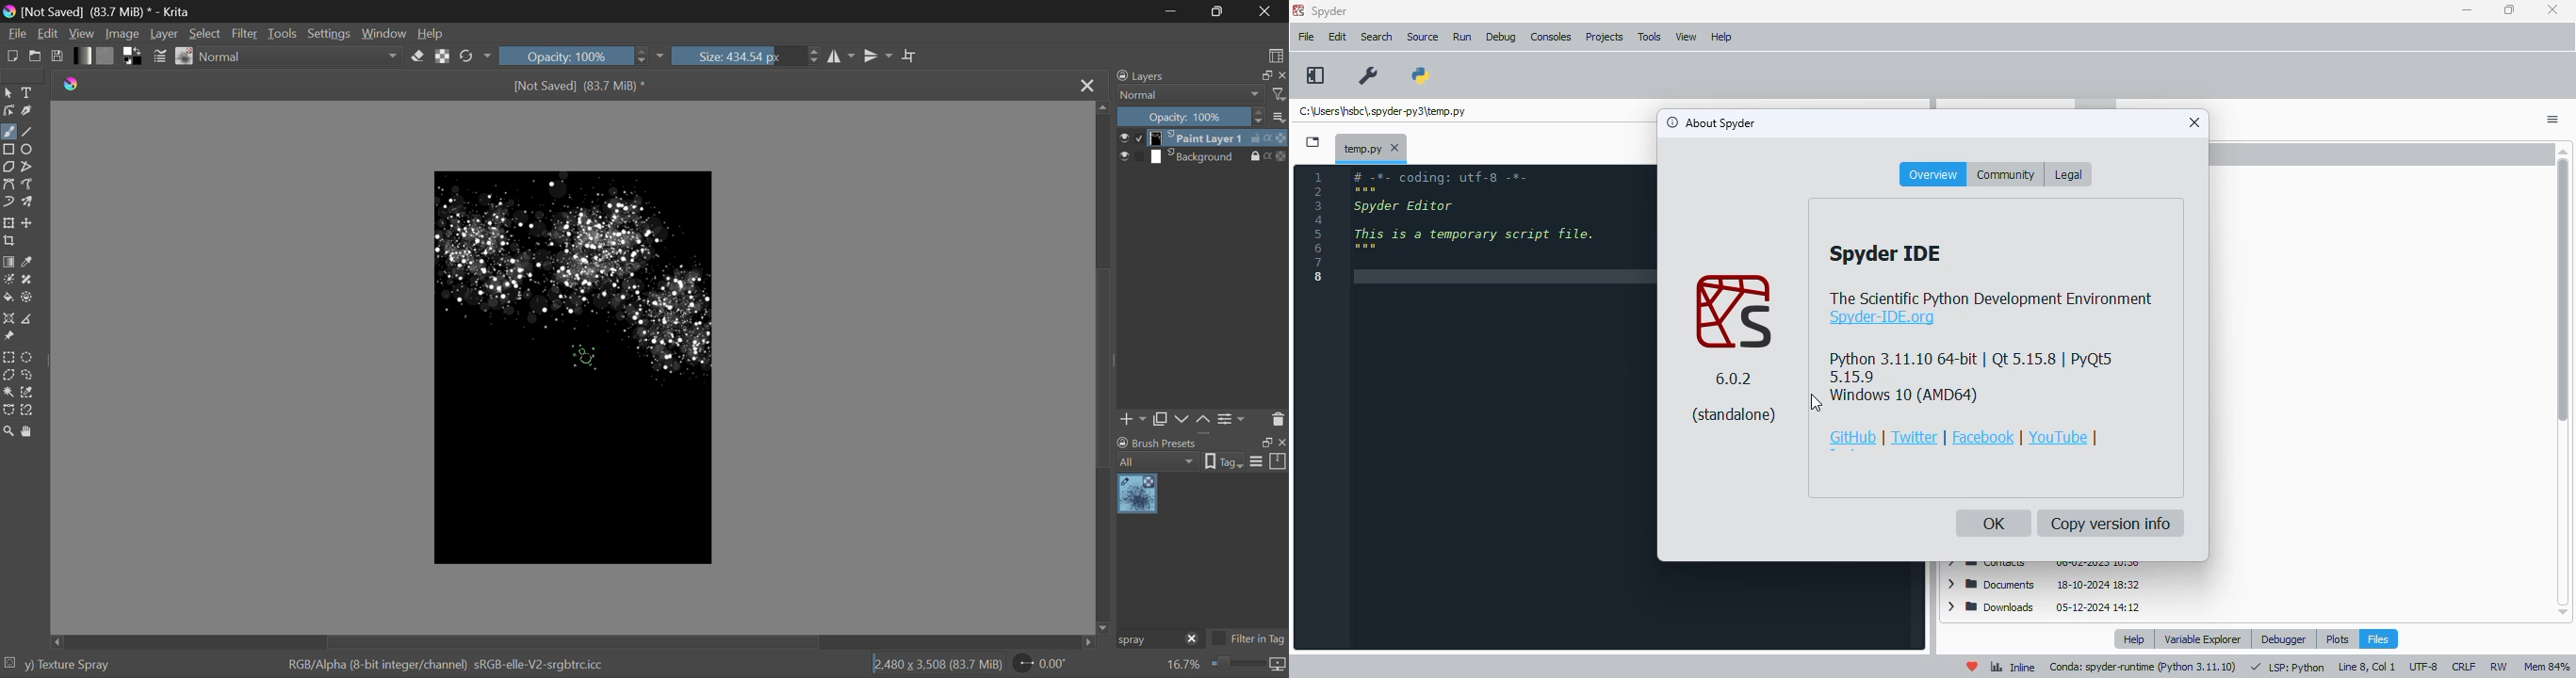  What do you see at coordinates (2007, 174) in the screenshot?
I see `community` at bounding box center [2007, 174].